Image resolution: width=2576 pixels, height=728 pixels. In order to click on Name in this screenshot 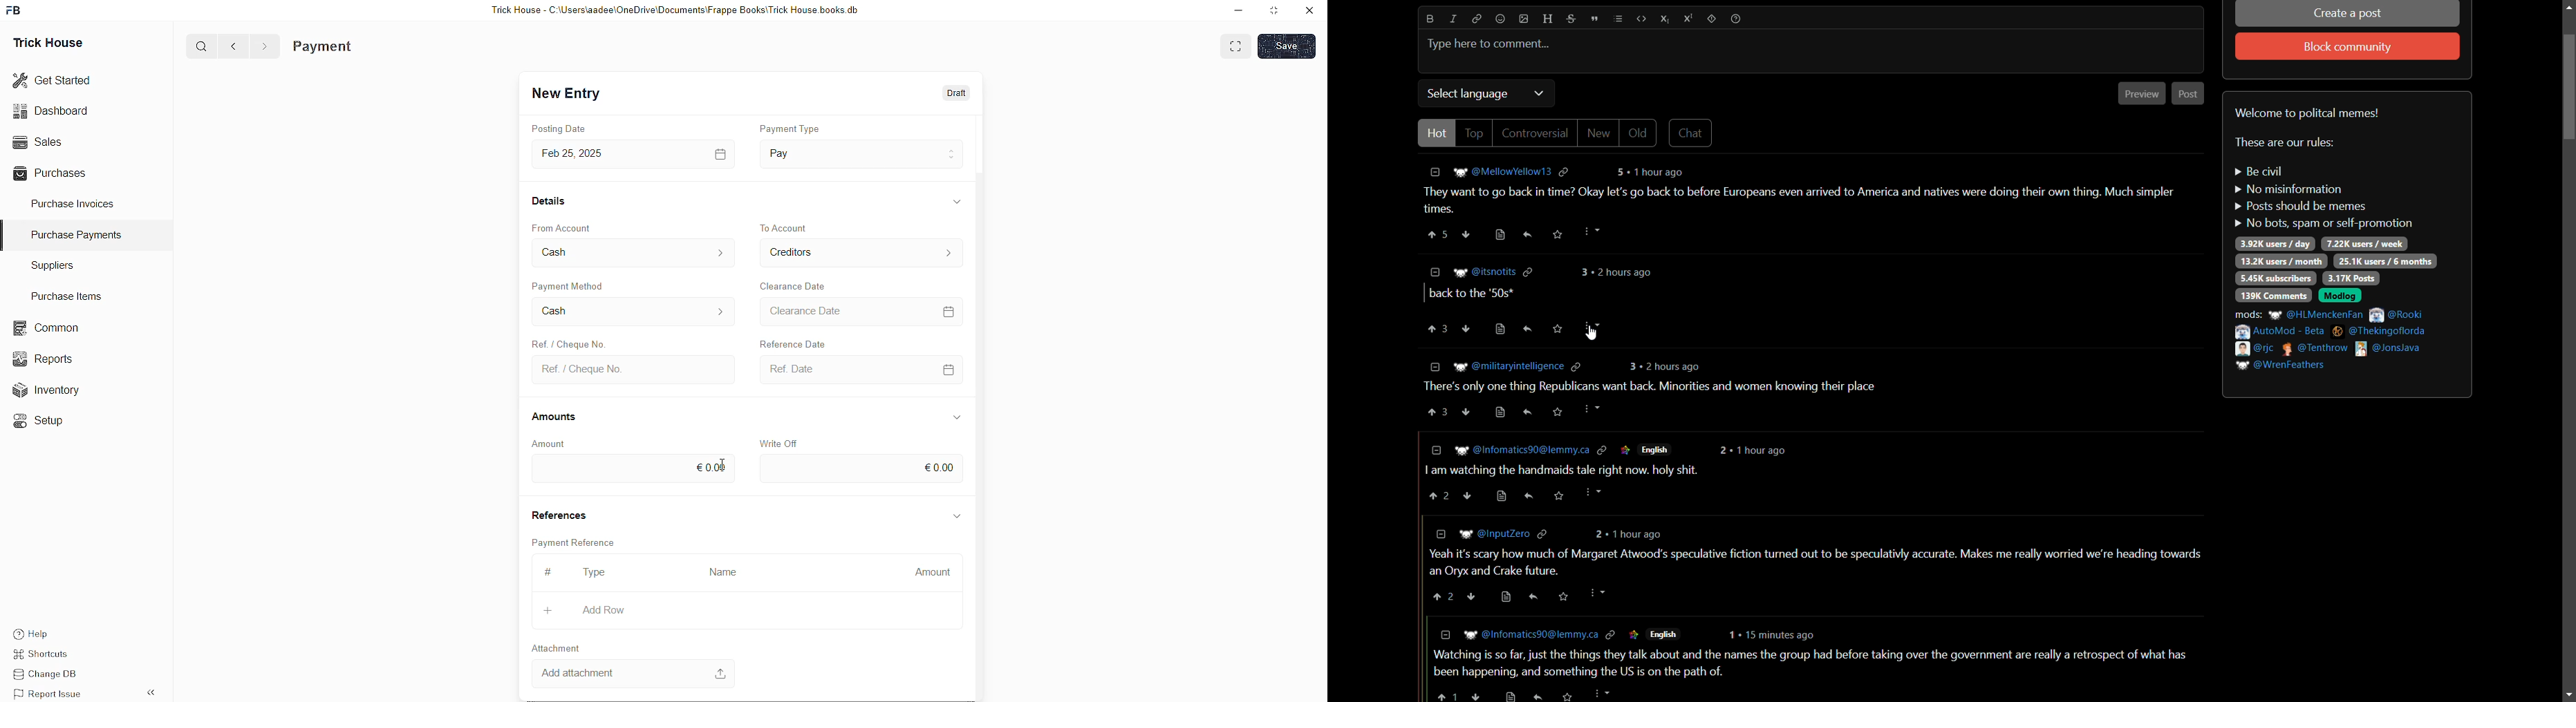, I will do `click(717, 570)`.